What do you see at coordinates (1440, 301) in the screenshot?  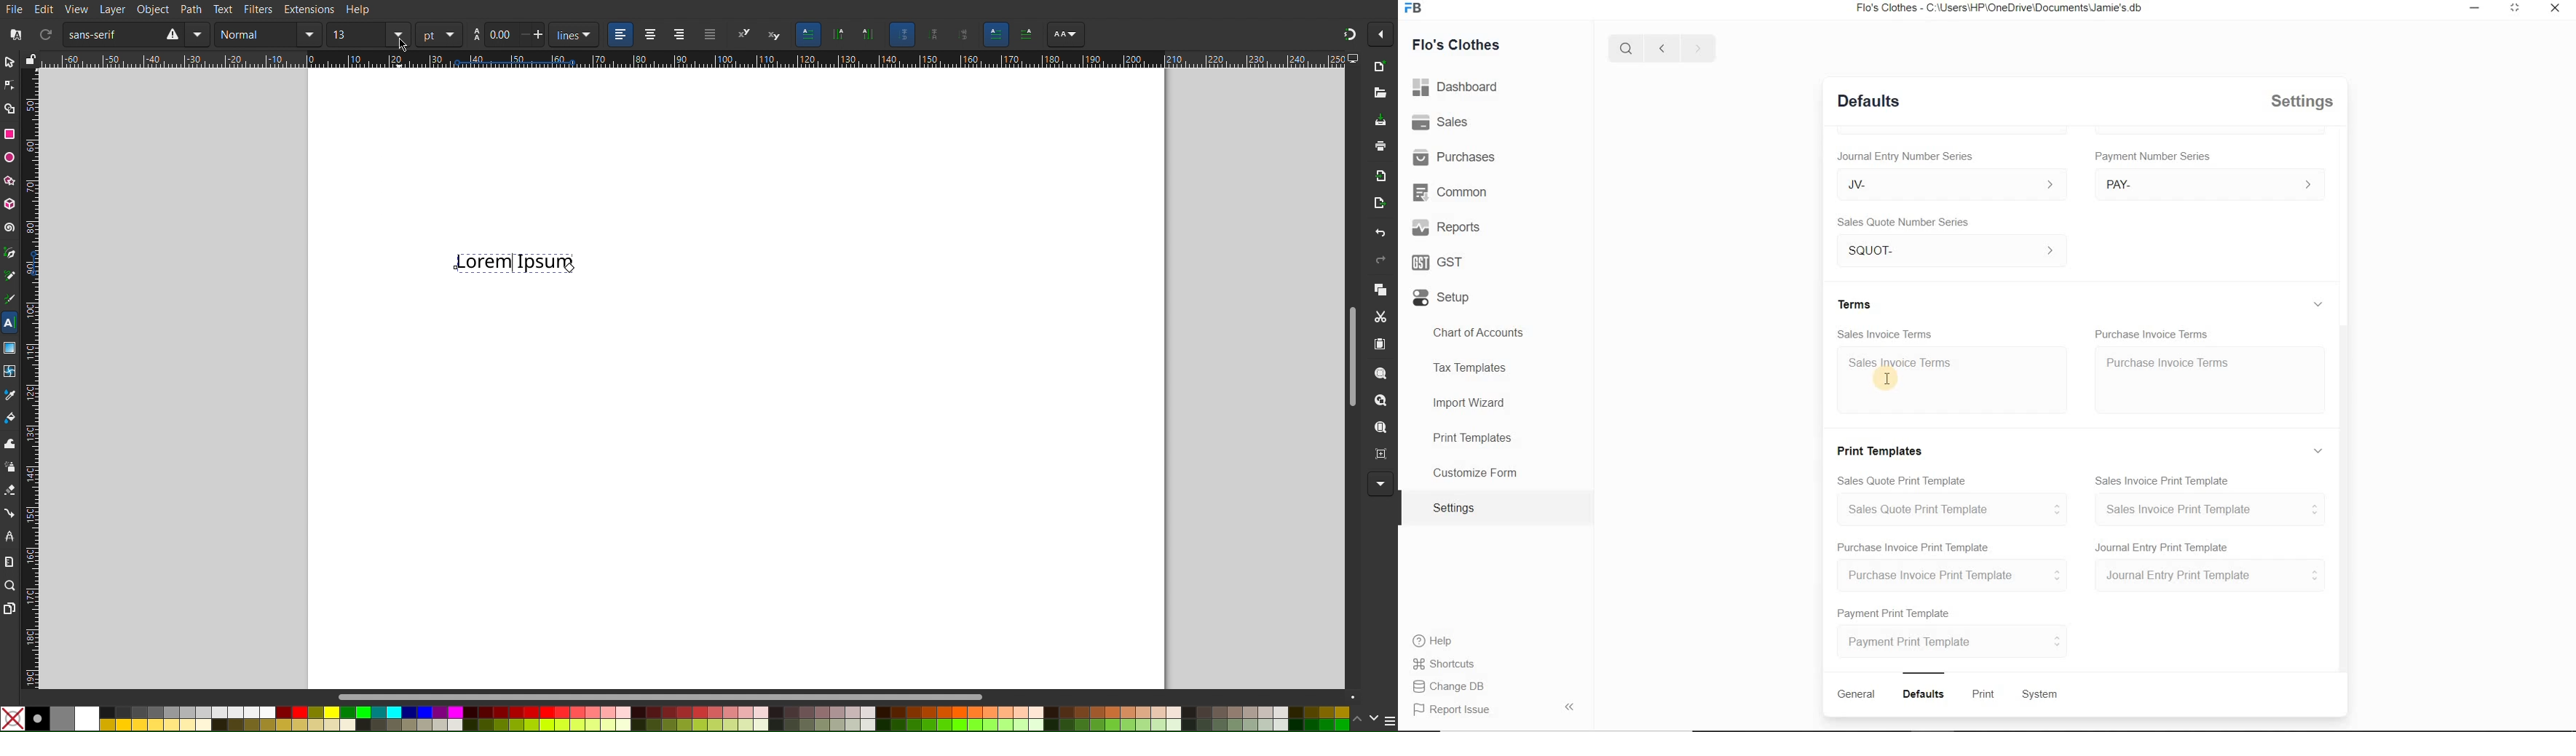 I see `Setup` at bounding box center [1440, 301].